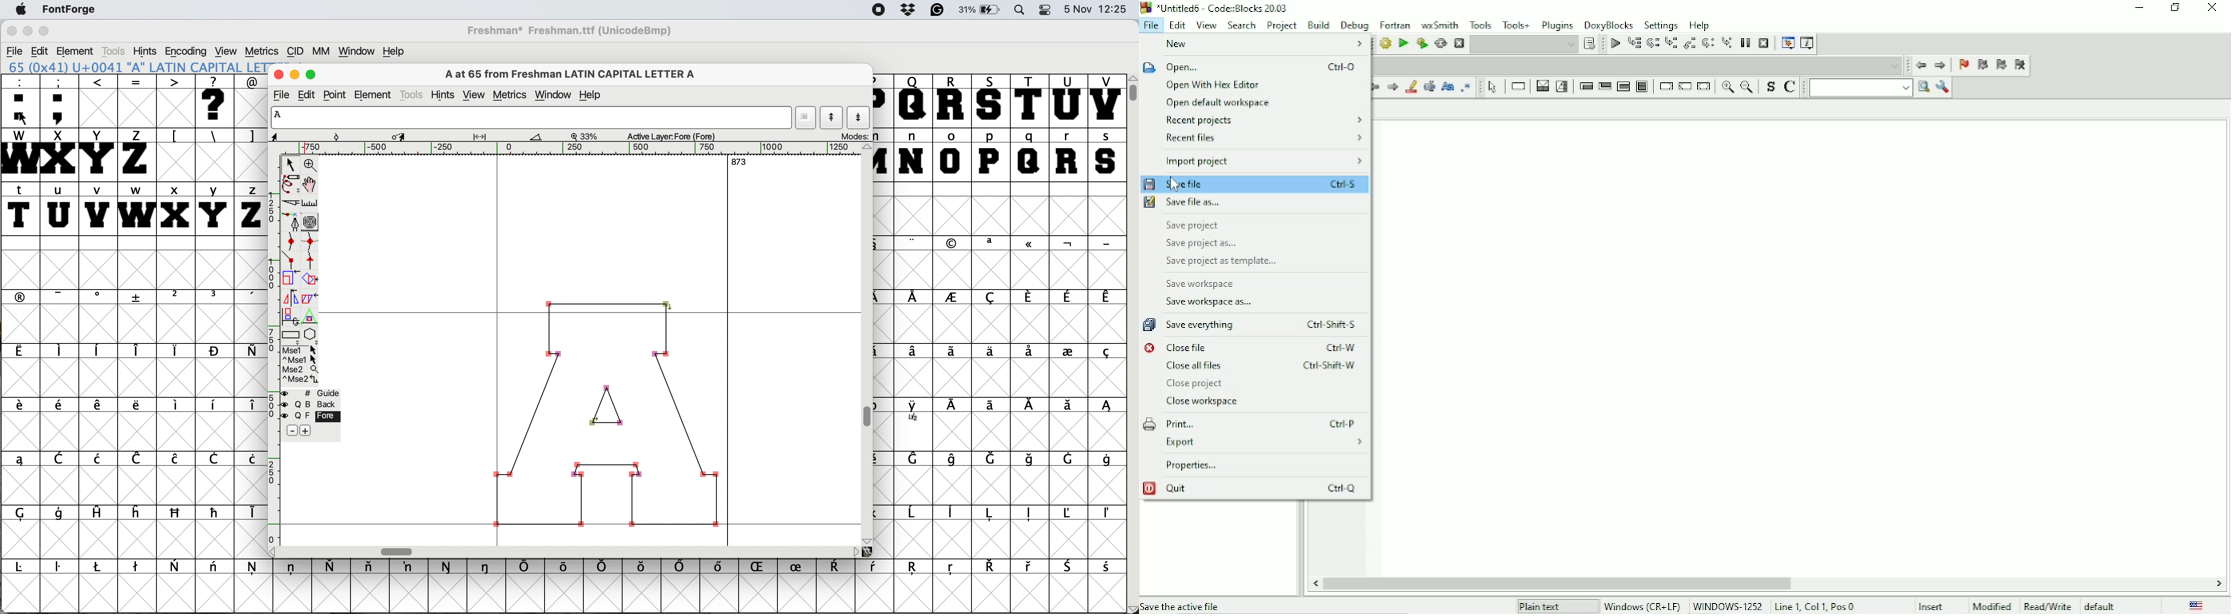 The image size is (2240, 616). Describe the element at coordinates (916, 460) in the screenshot. I see `symbol` at that location.